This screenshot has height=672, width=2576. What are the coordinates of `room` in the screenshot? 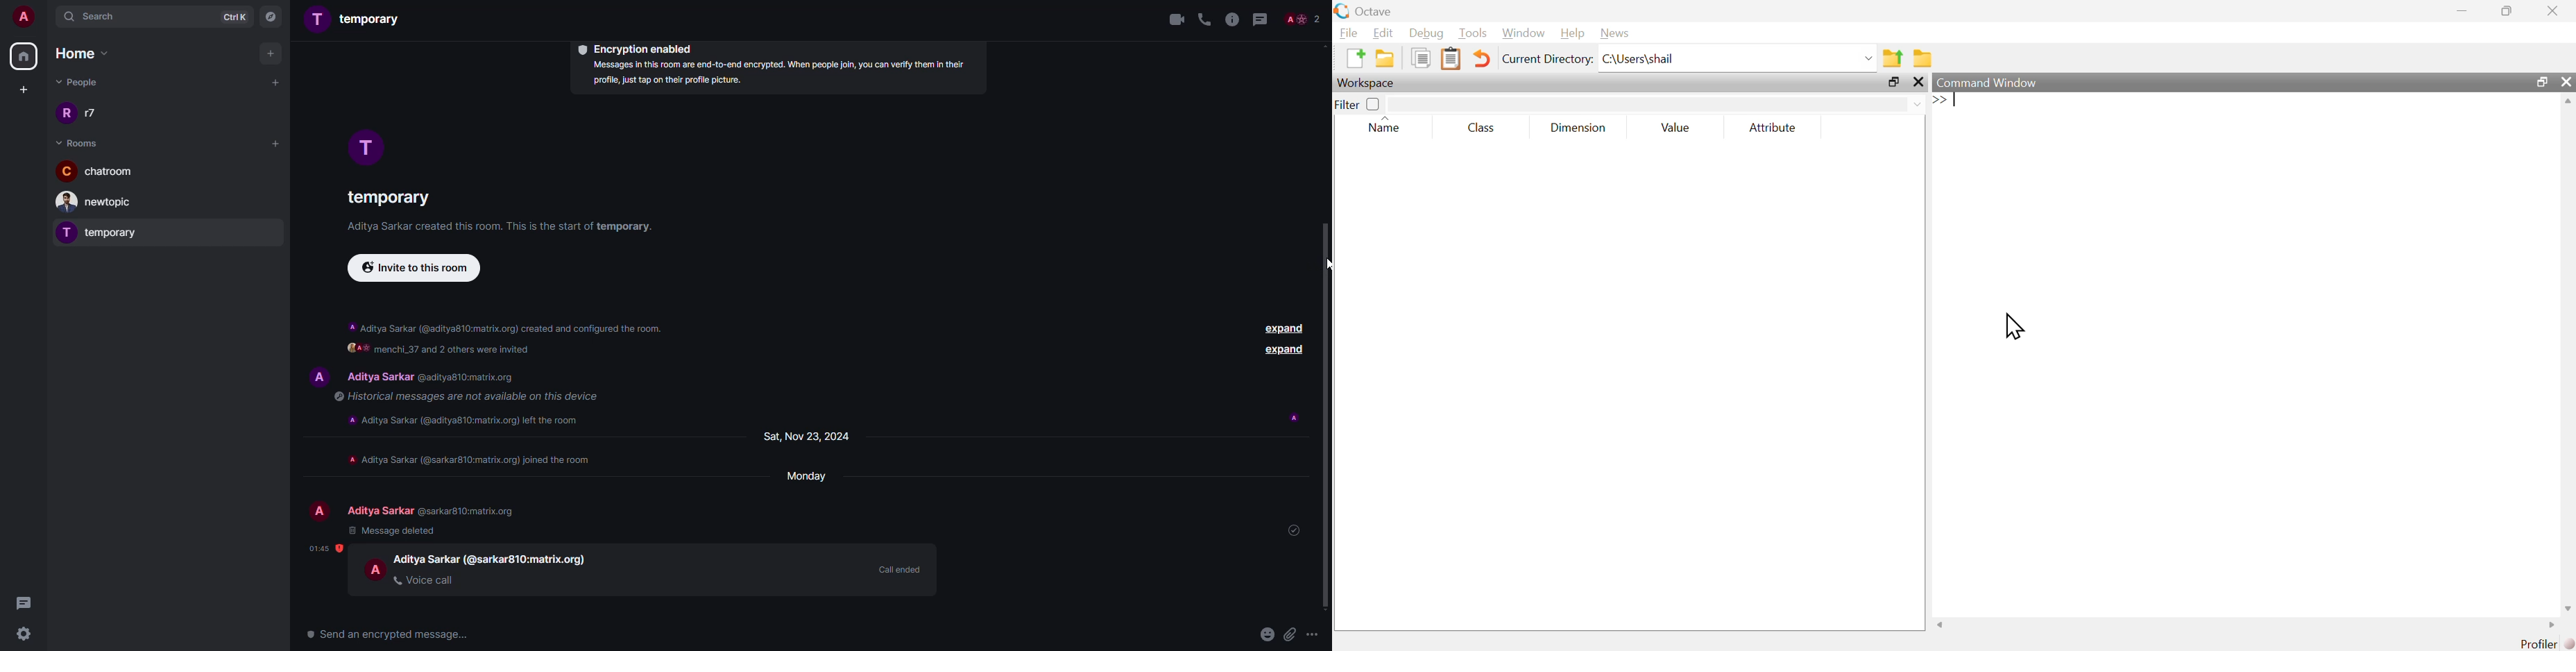 It's located at (77, 142).